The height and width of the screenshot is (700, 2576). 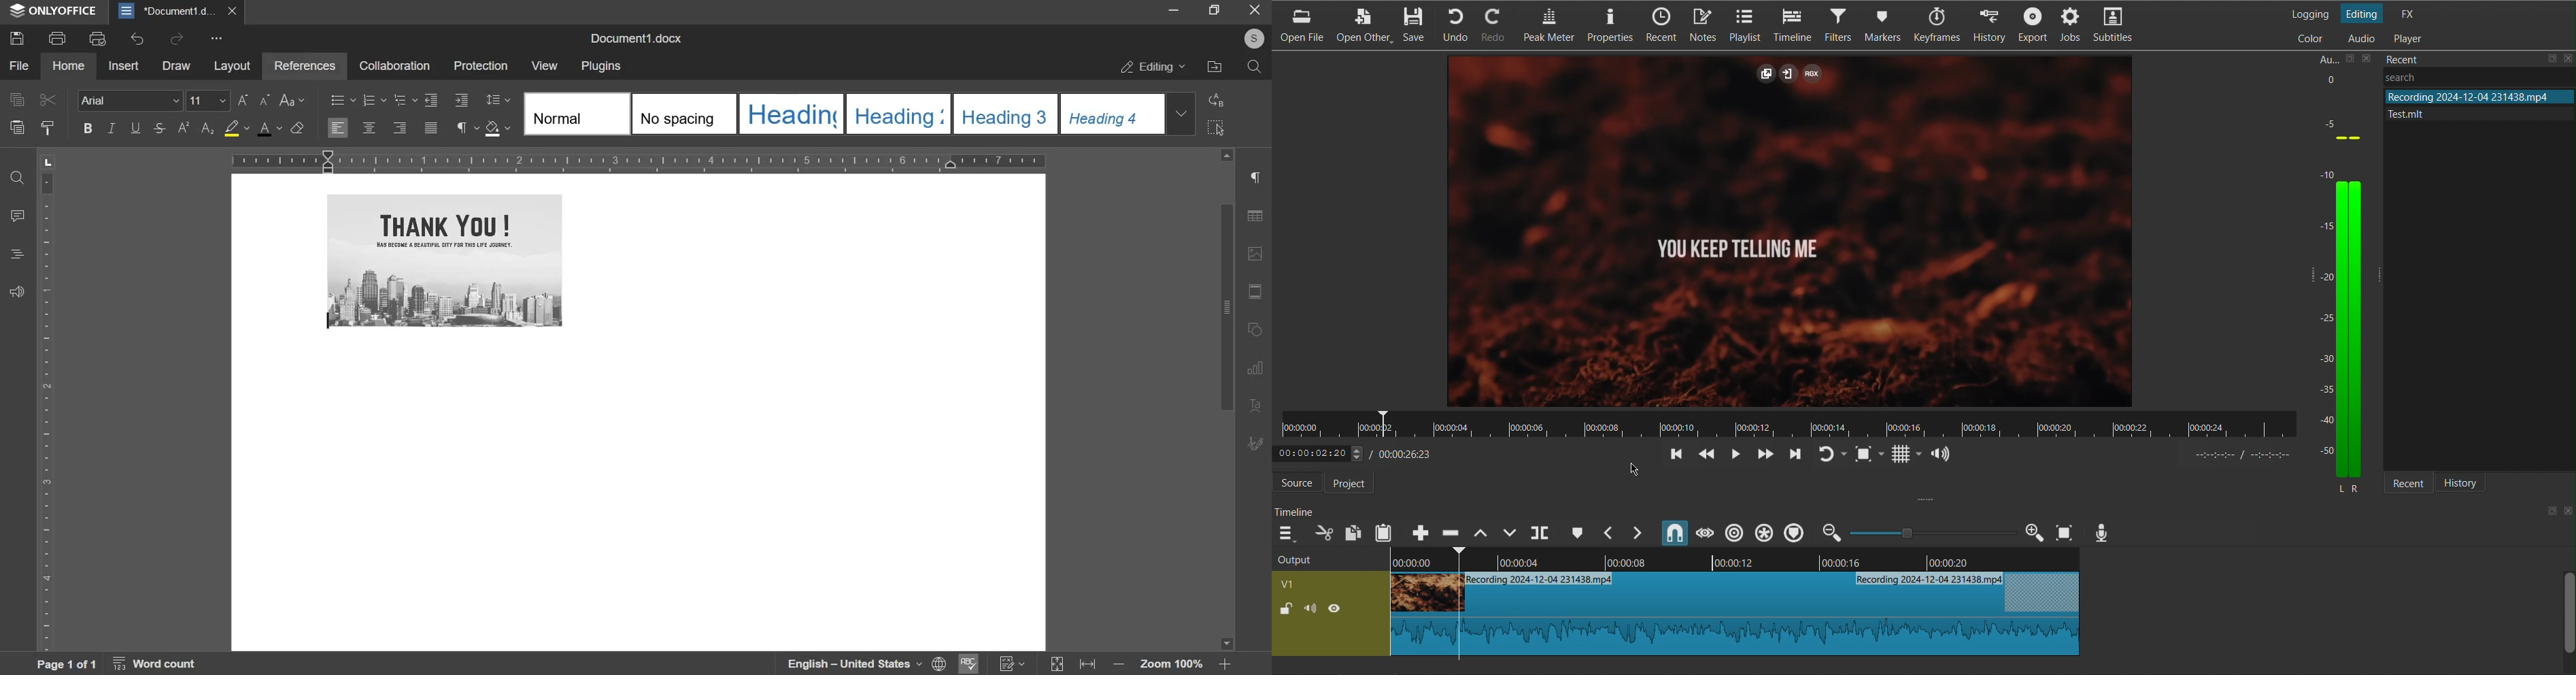 What do you see at coordinates (2248, 455) in the screenshot?
I see `timer format` at bounding box center [2248, 455].